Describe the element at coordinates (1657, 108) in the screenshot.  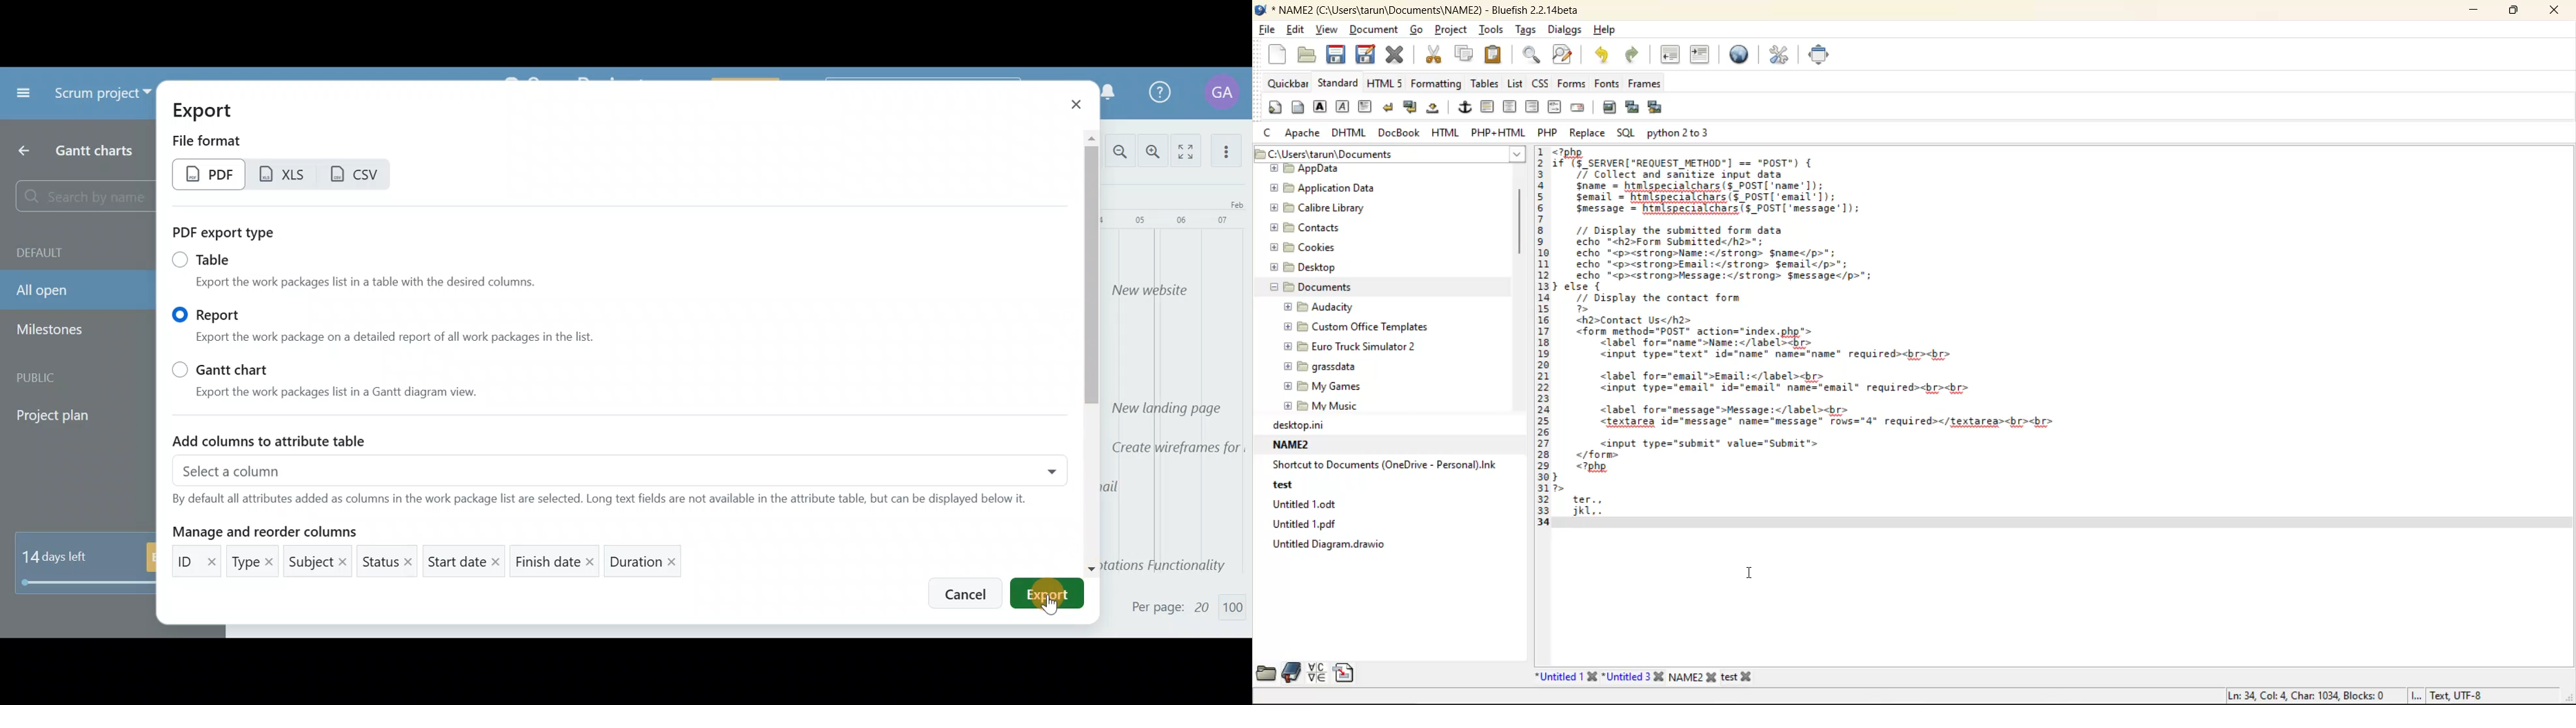
I see `insert multiple thumbnail` at that location.